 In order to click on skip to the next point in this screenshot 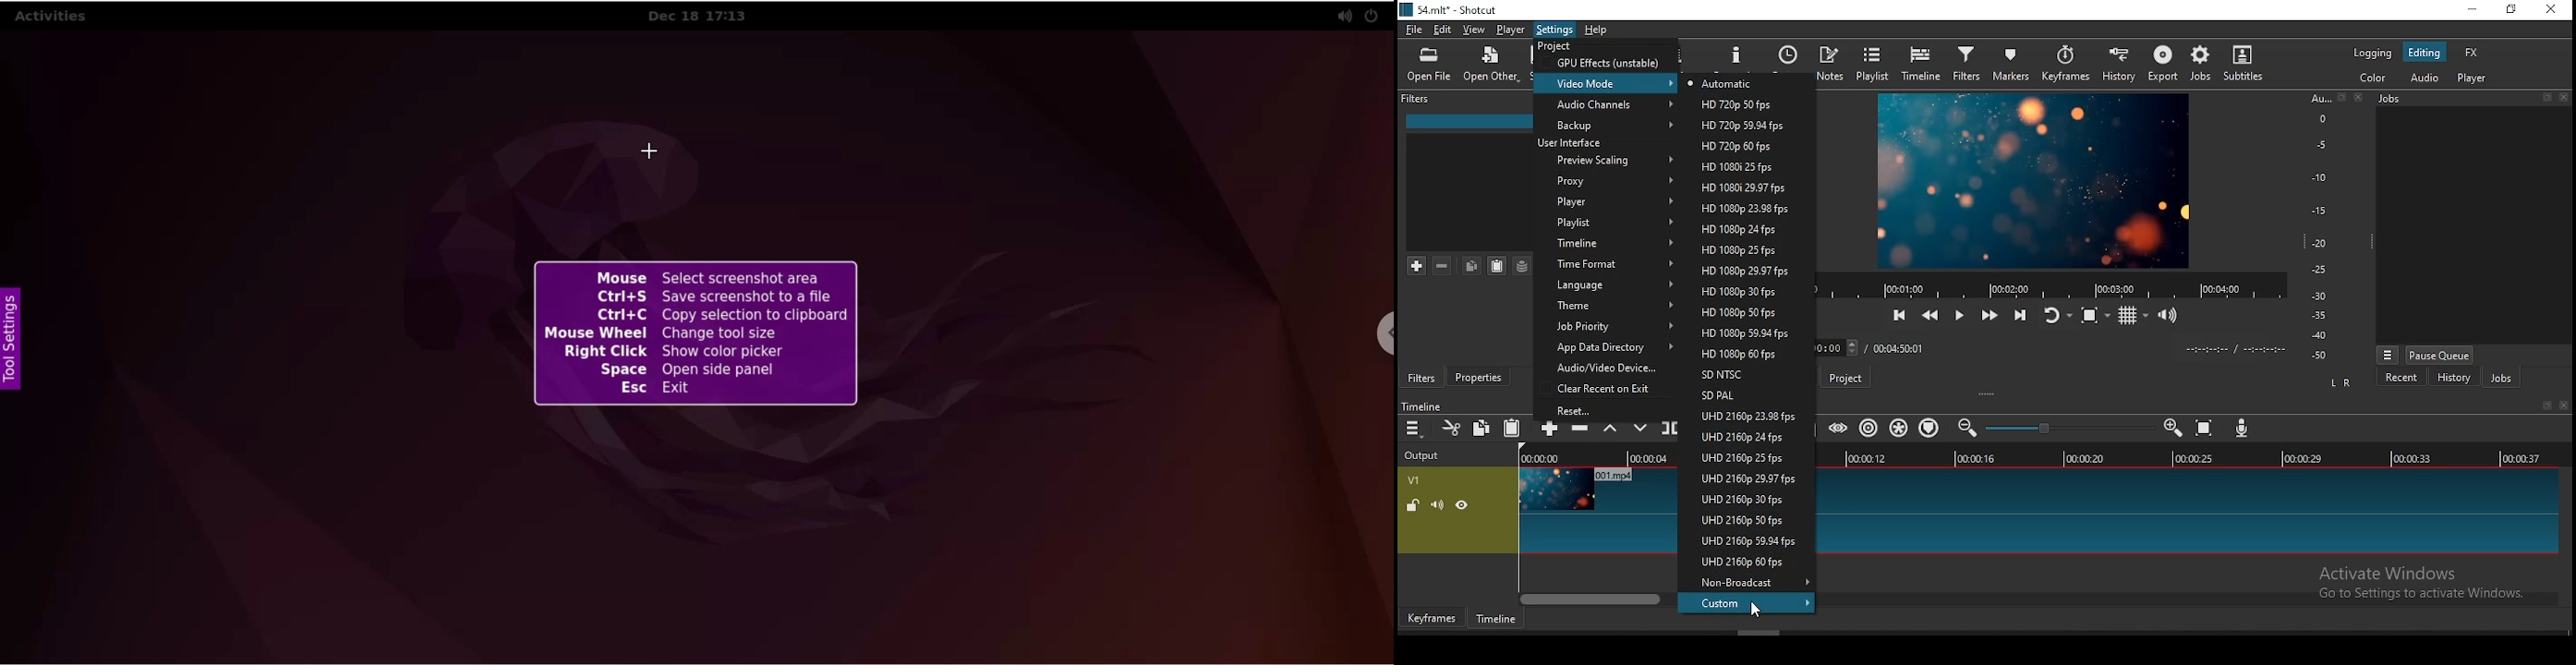, I will do `click(2020, 316)`.